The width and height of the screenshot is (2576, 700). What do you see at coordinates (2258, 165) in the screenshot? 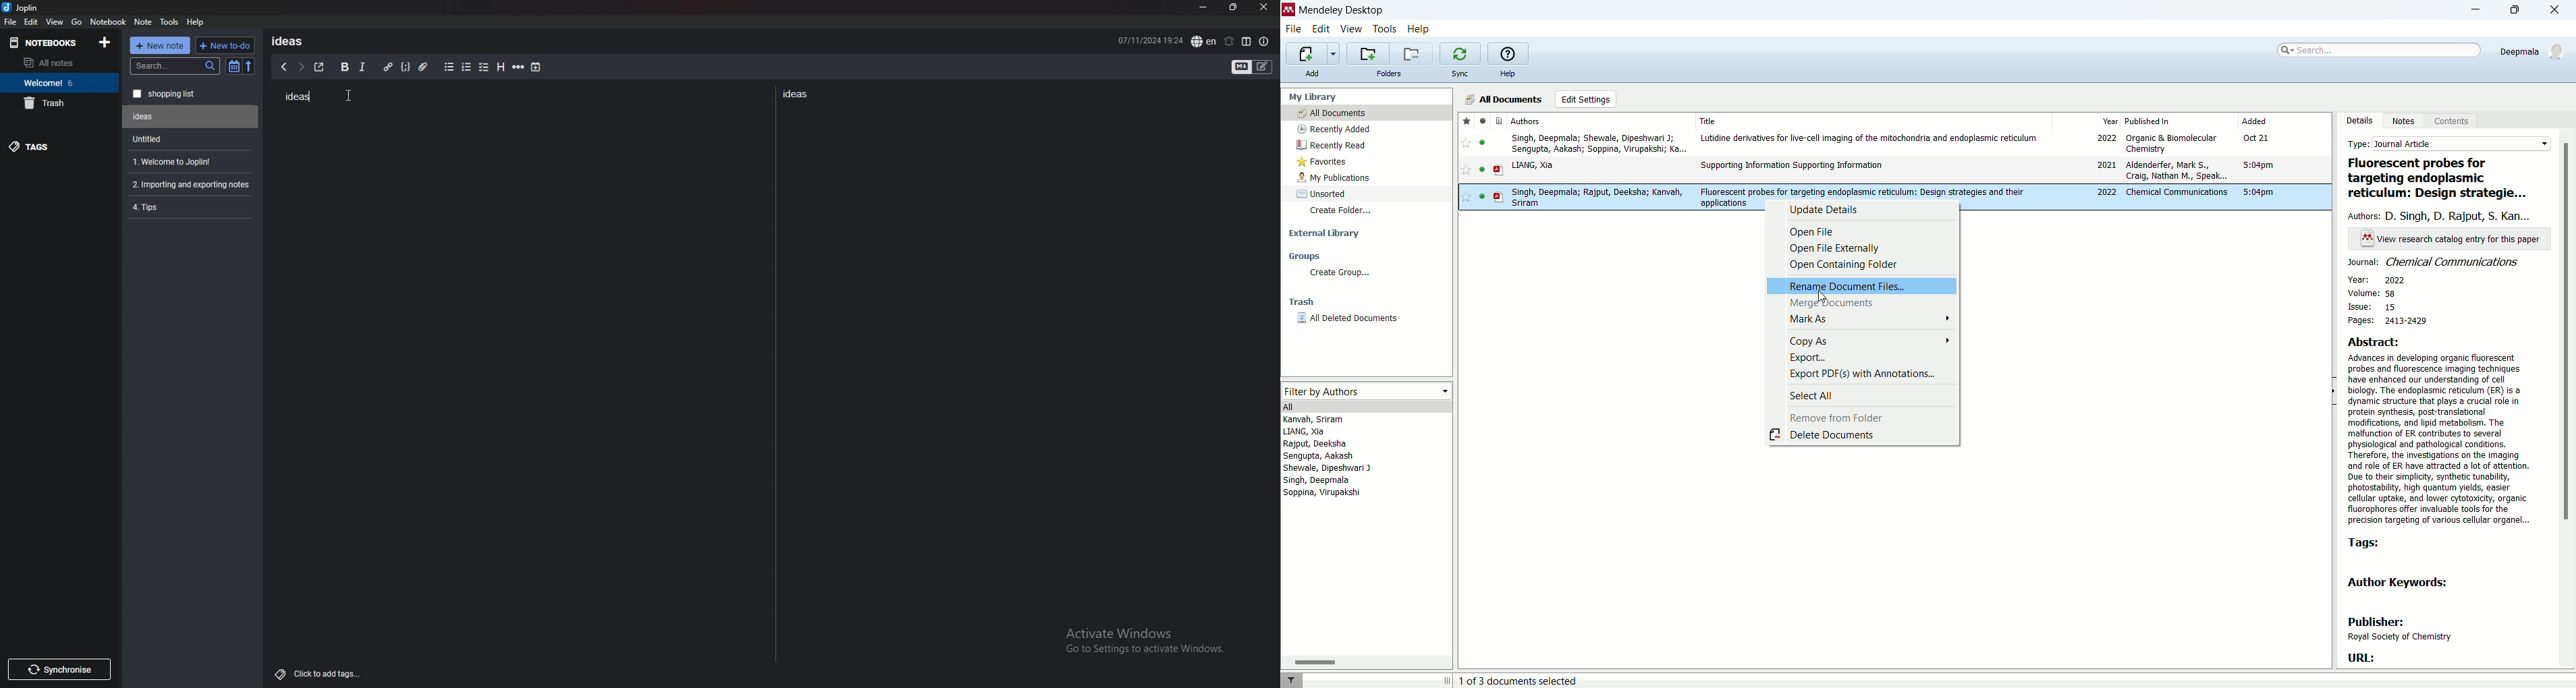
I see `5:04pm` at bounding box center [2258, 165].